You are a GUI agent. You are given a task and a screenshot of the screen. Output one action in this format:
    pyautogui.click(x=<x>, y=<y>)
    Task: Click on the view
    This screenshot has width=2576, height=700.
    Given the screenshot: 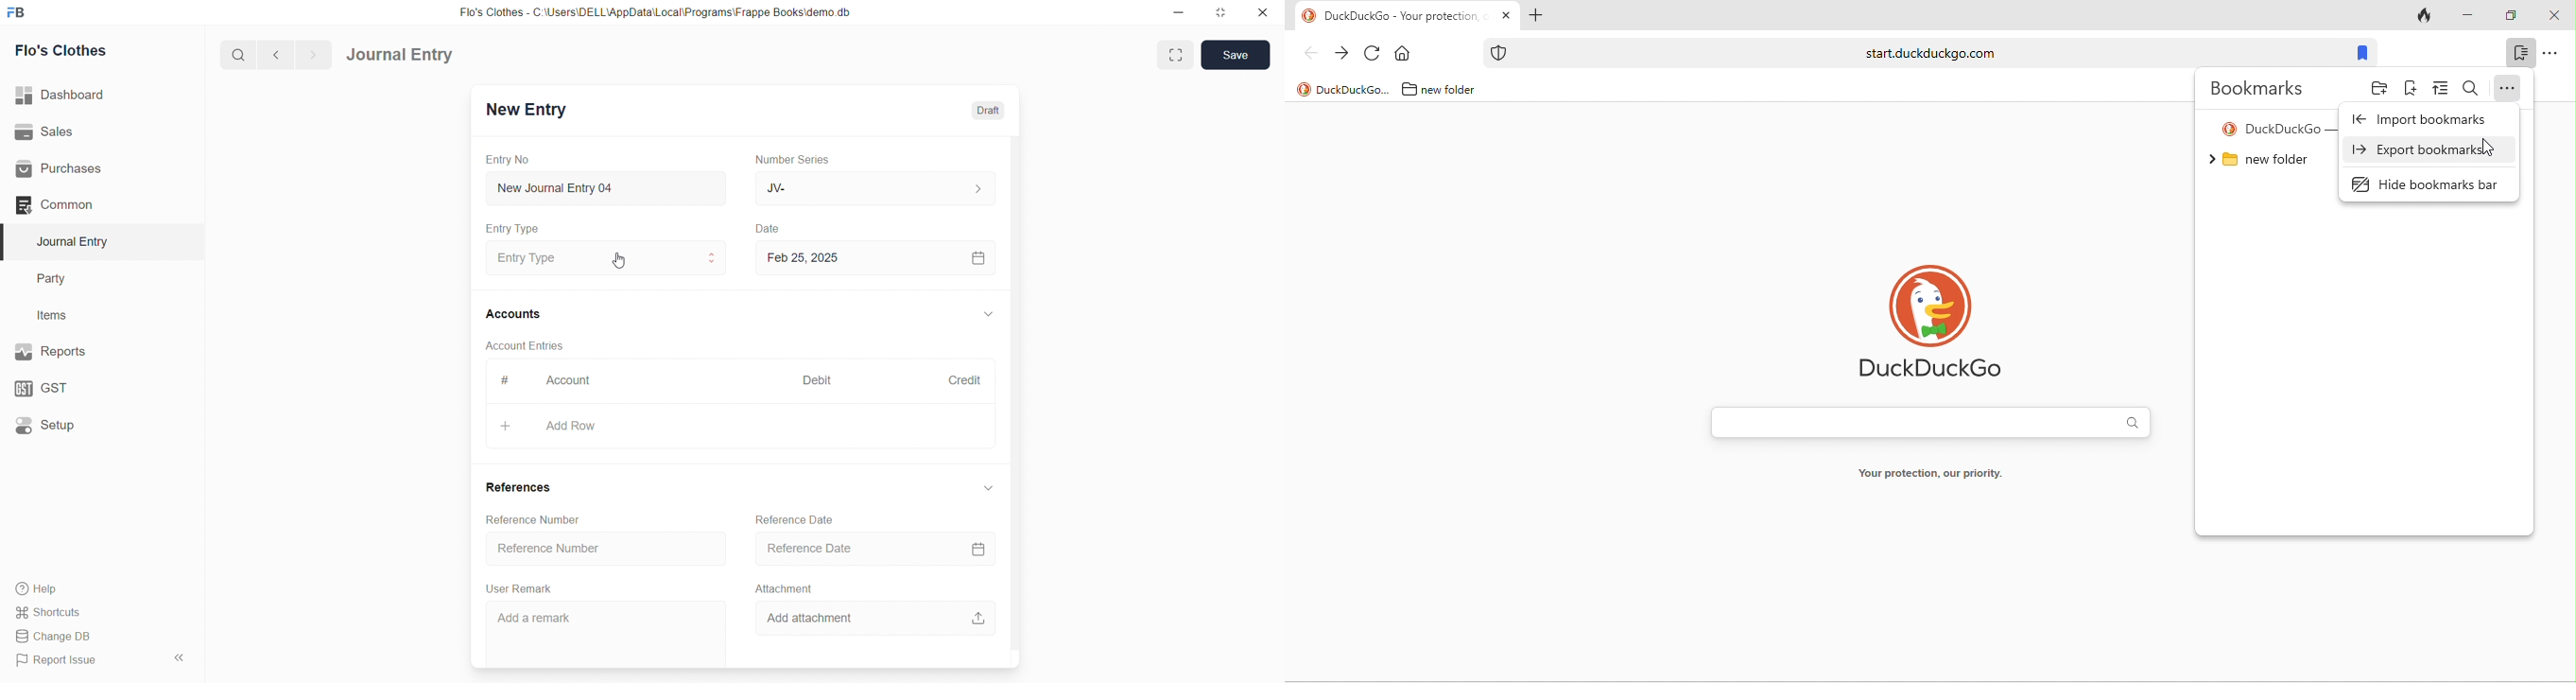 What is the action you would take?
    pyautogui.click(x=2441, y=88)
    